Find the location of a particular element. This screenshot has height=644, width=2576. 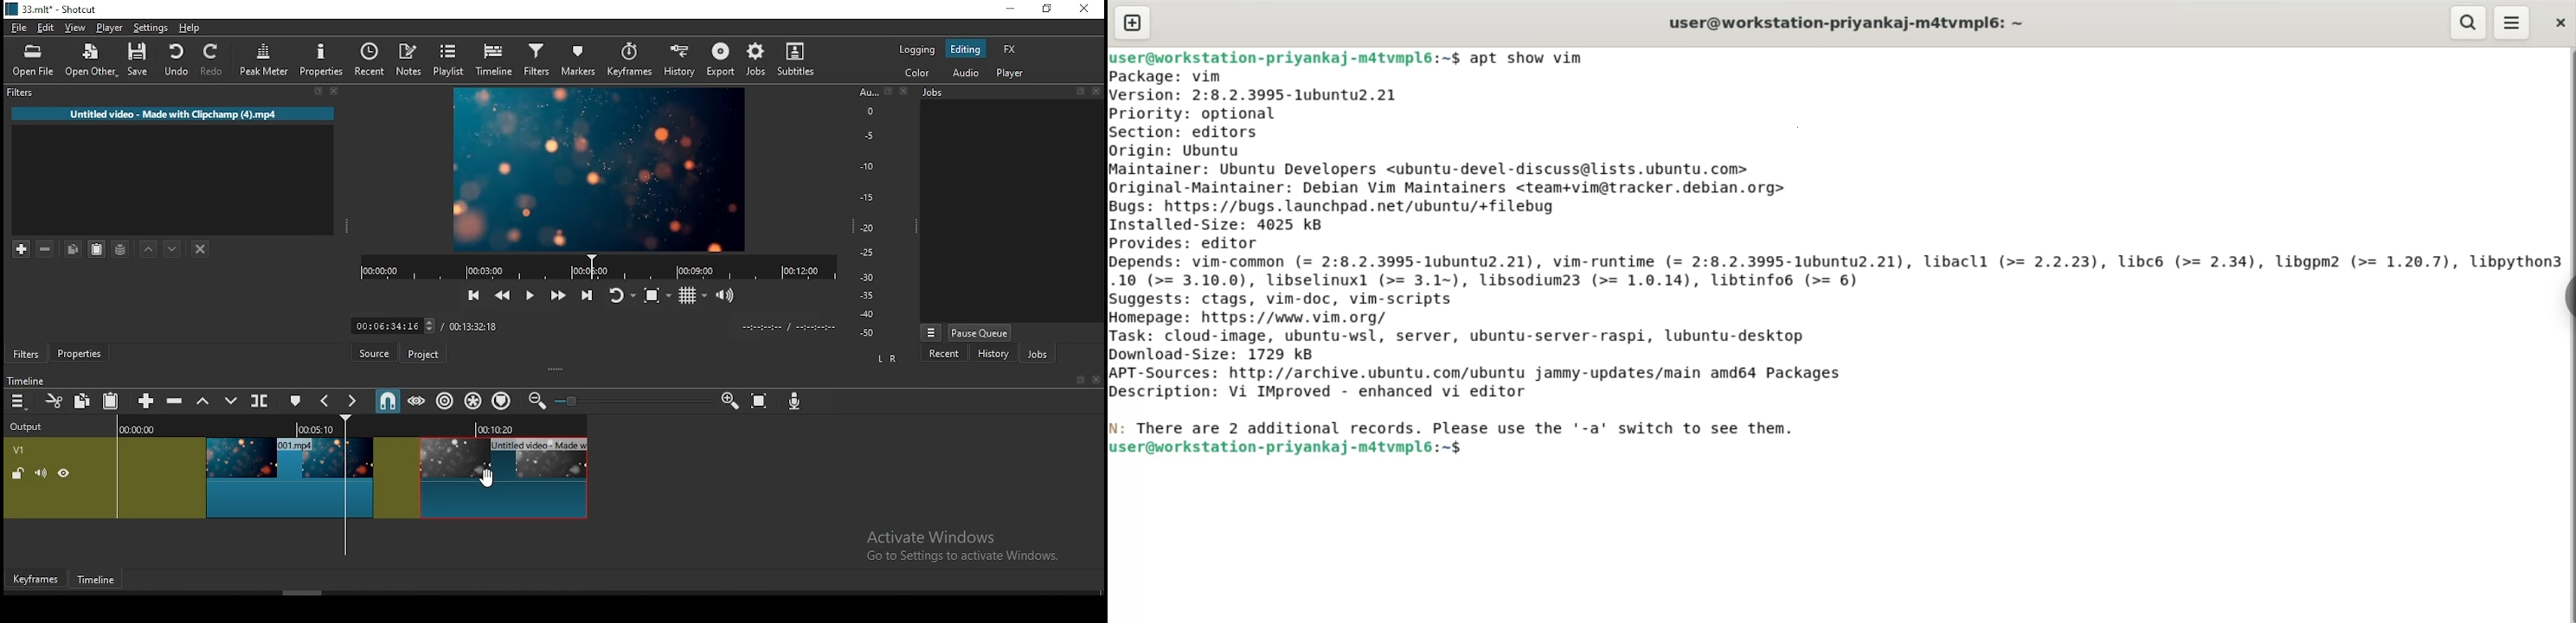

split at playhead is located at coordinates (261, 402).